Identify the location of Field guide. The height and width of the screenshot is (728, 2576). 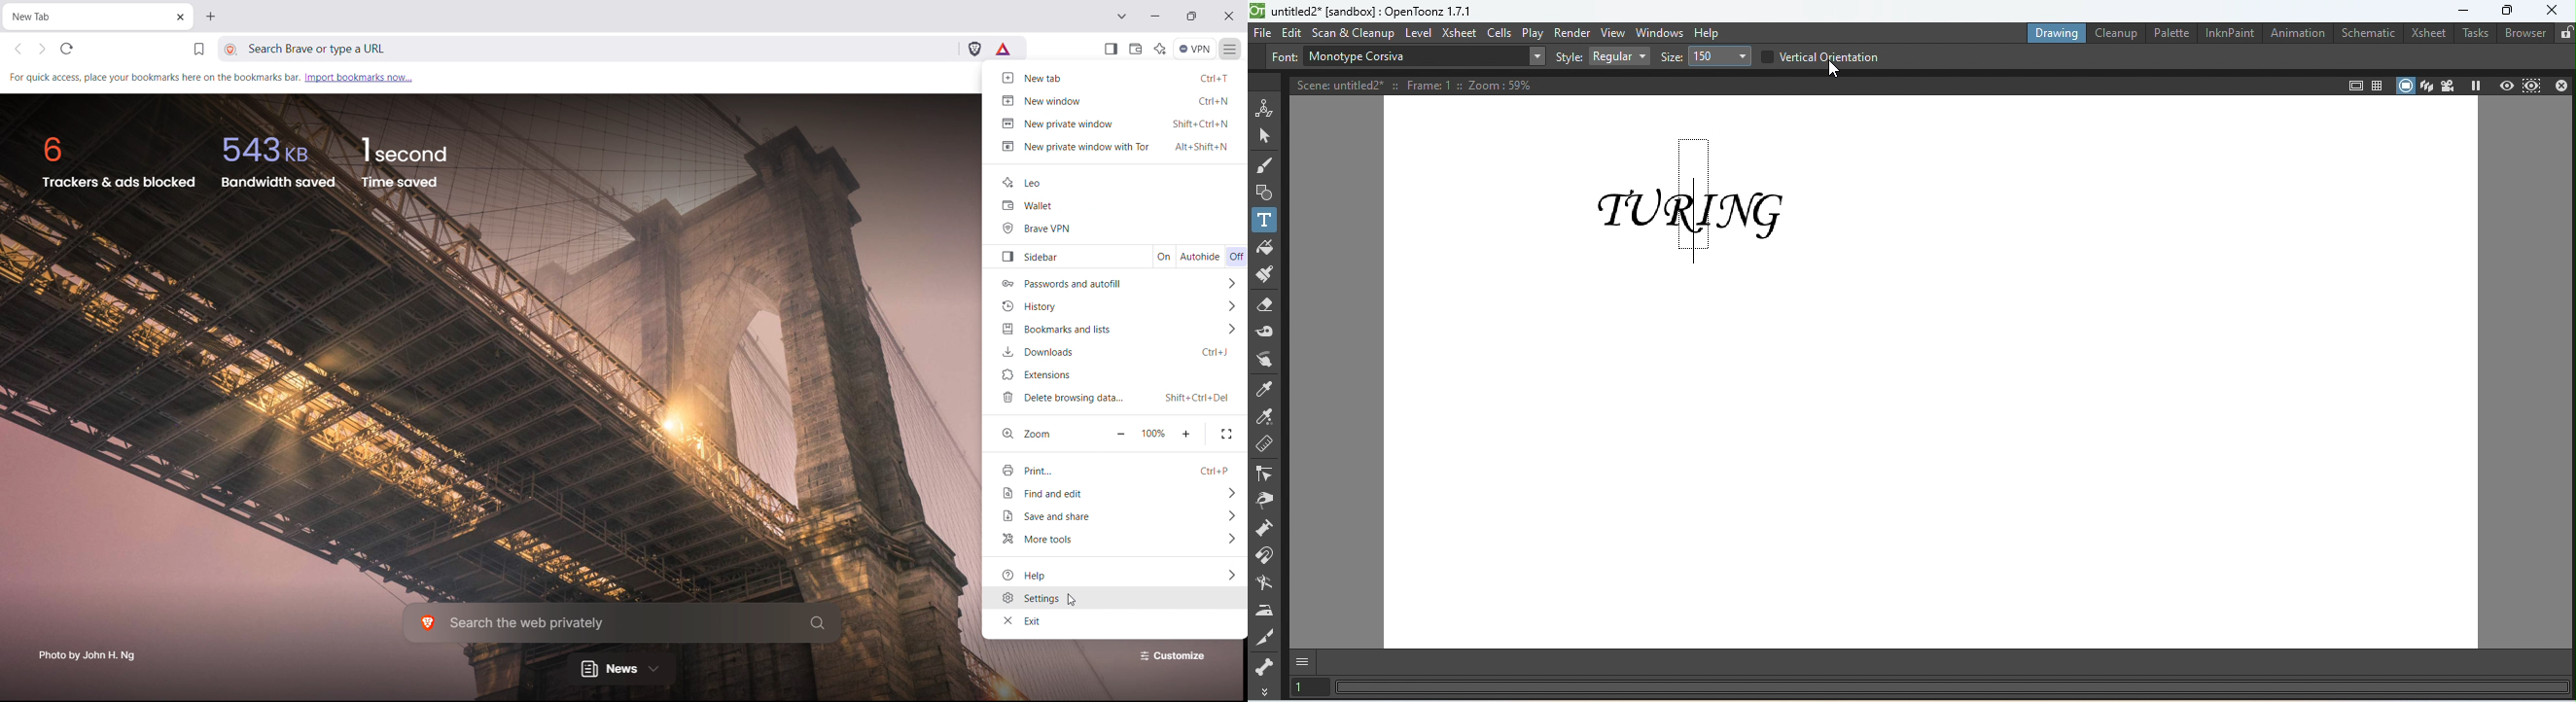
(2353, 85).